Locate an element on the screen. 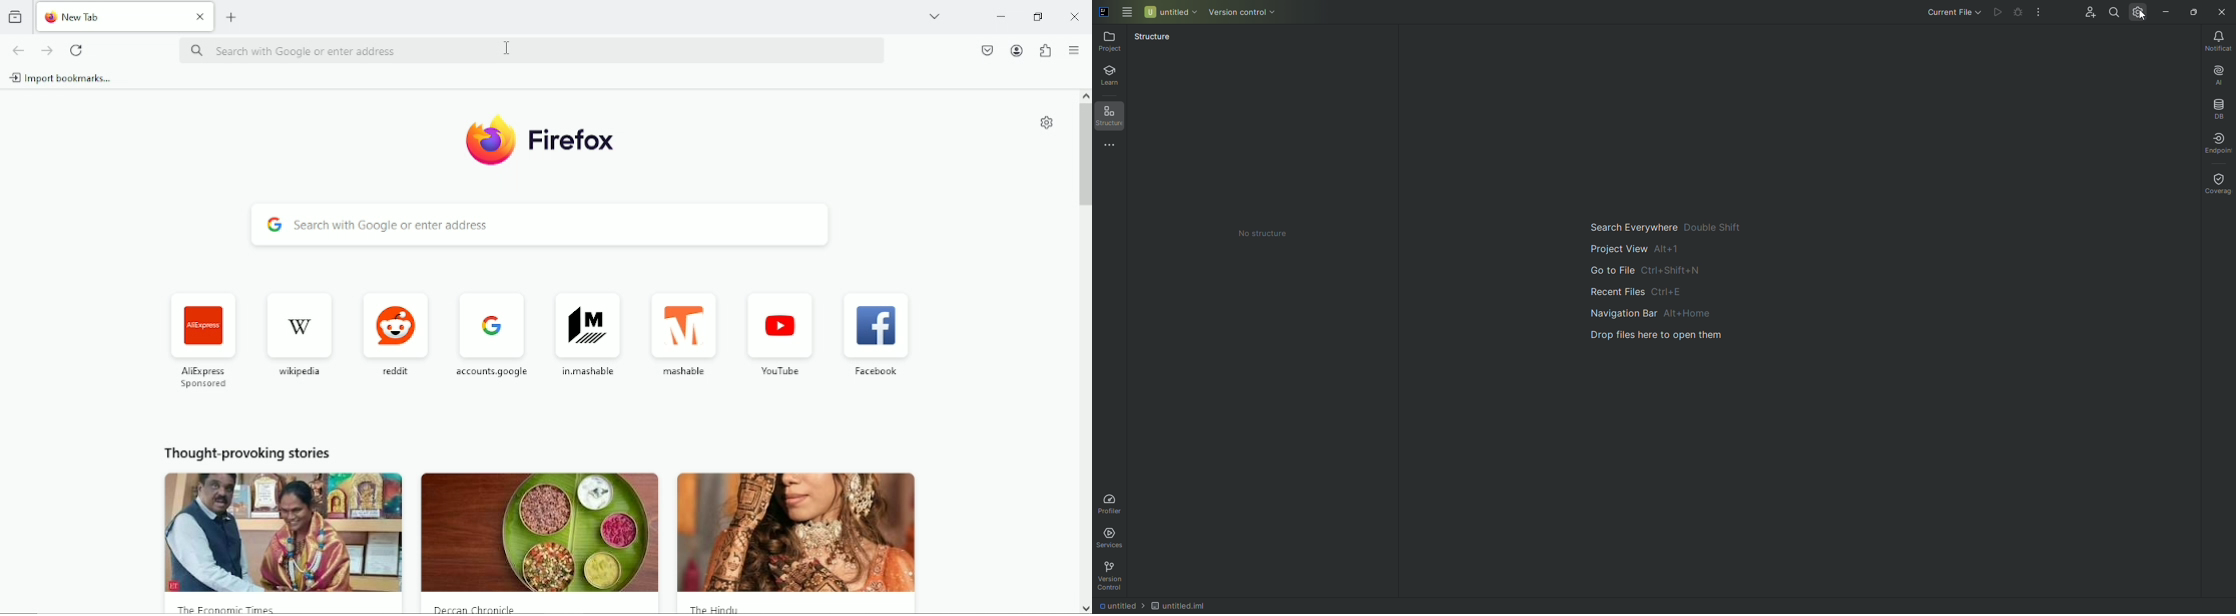 The width and height of the screenshot is (2240, 616). new tab is located at coordinates (109, 17).